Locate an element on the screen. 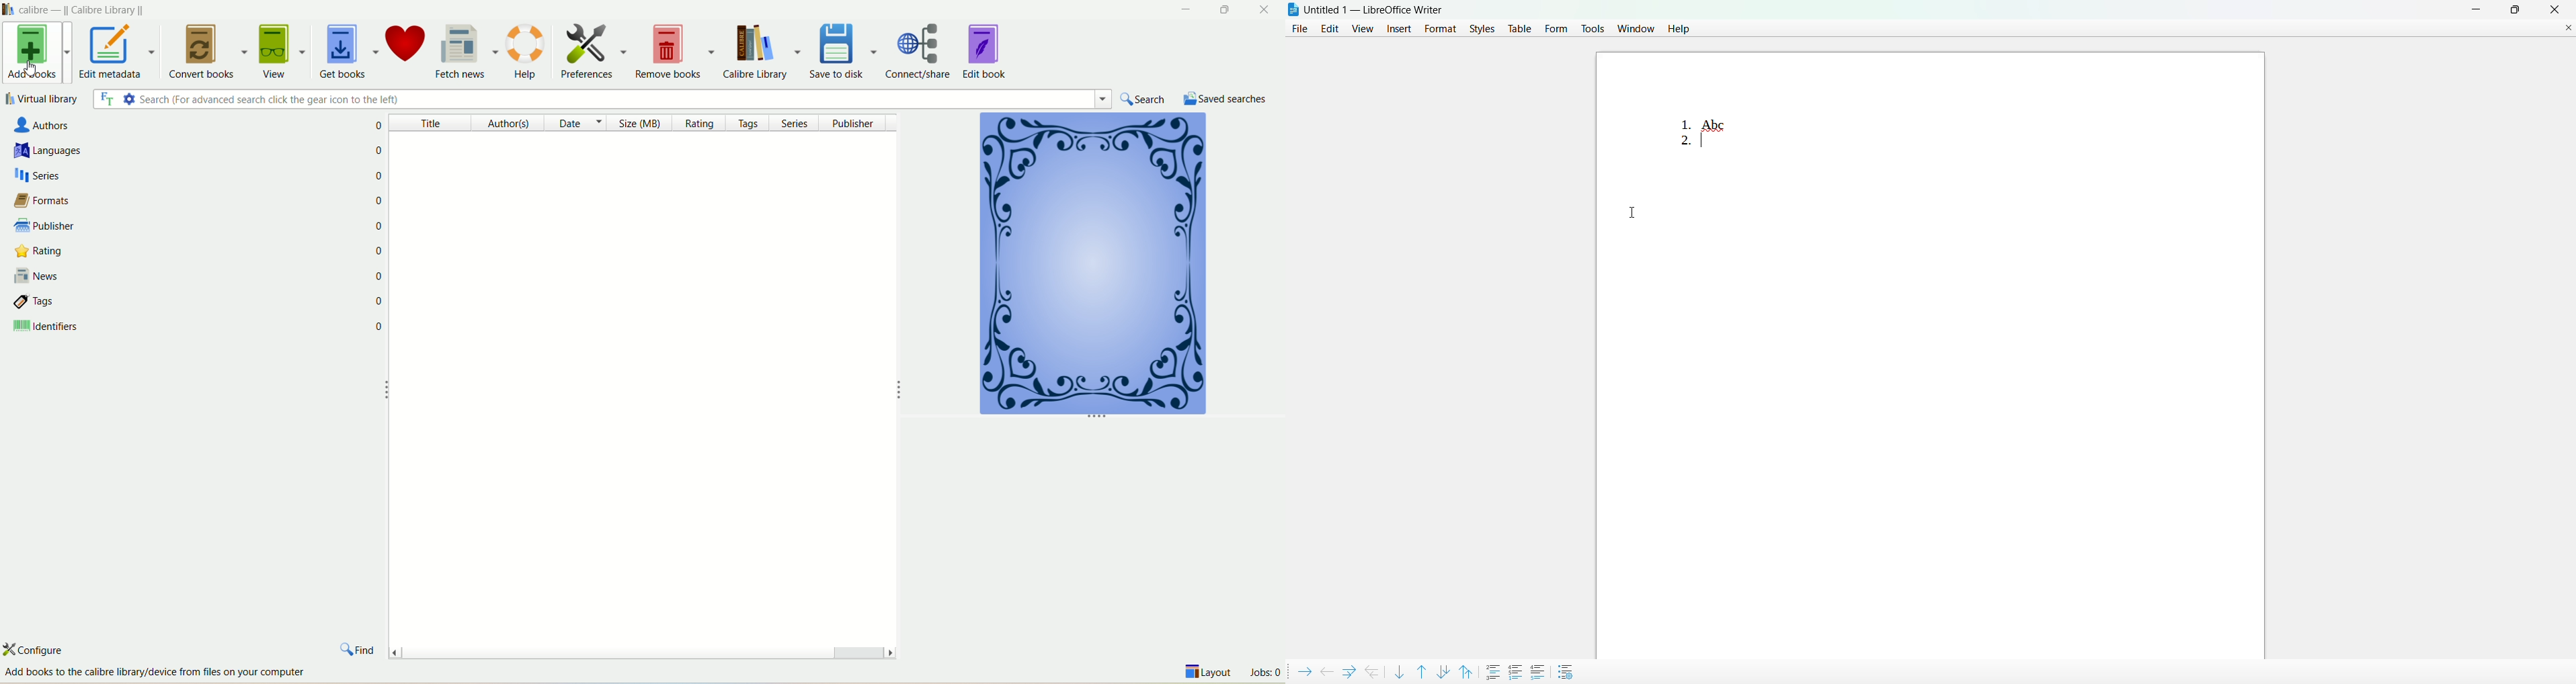  donate is located at coordinates (408, 48).